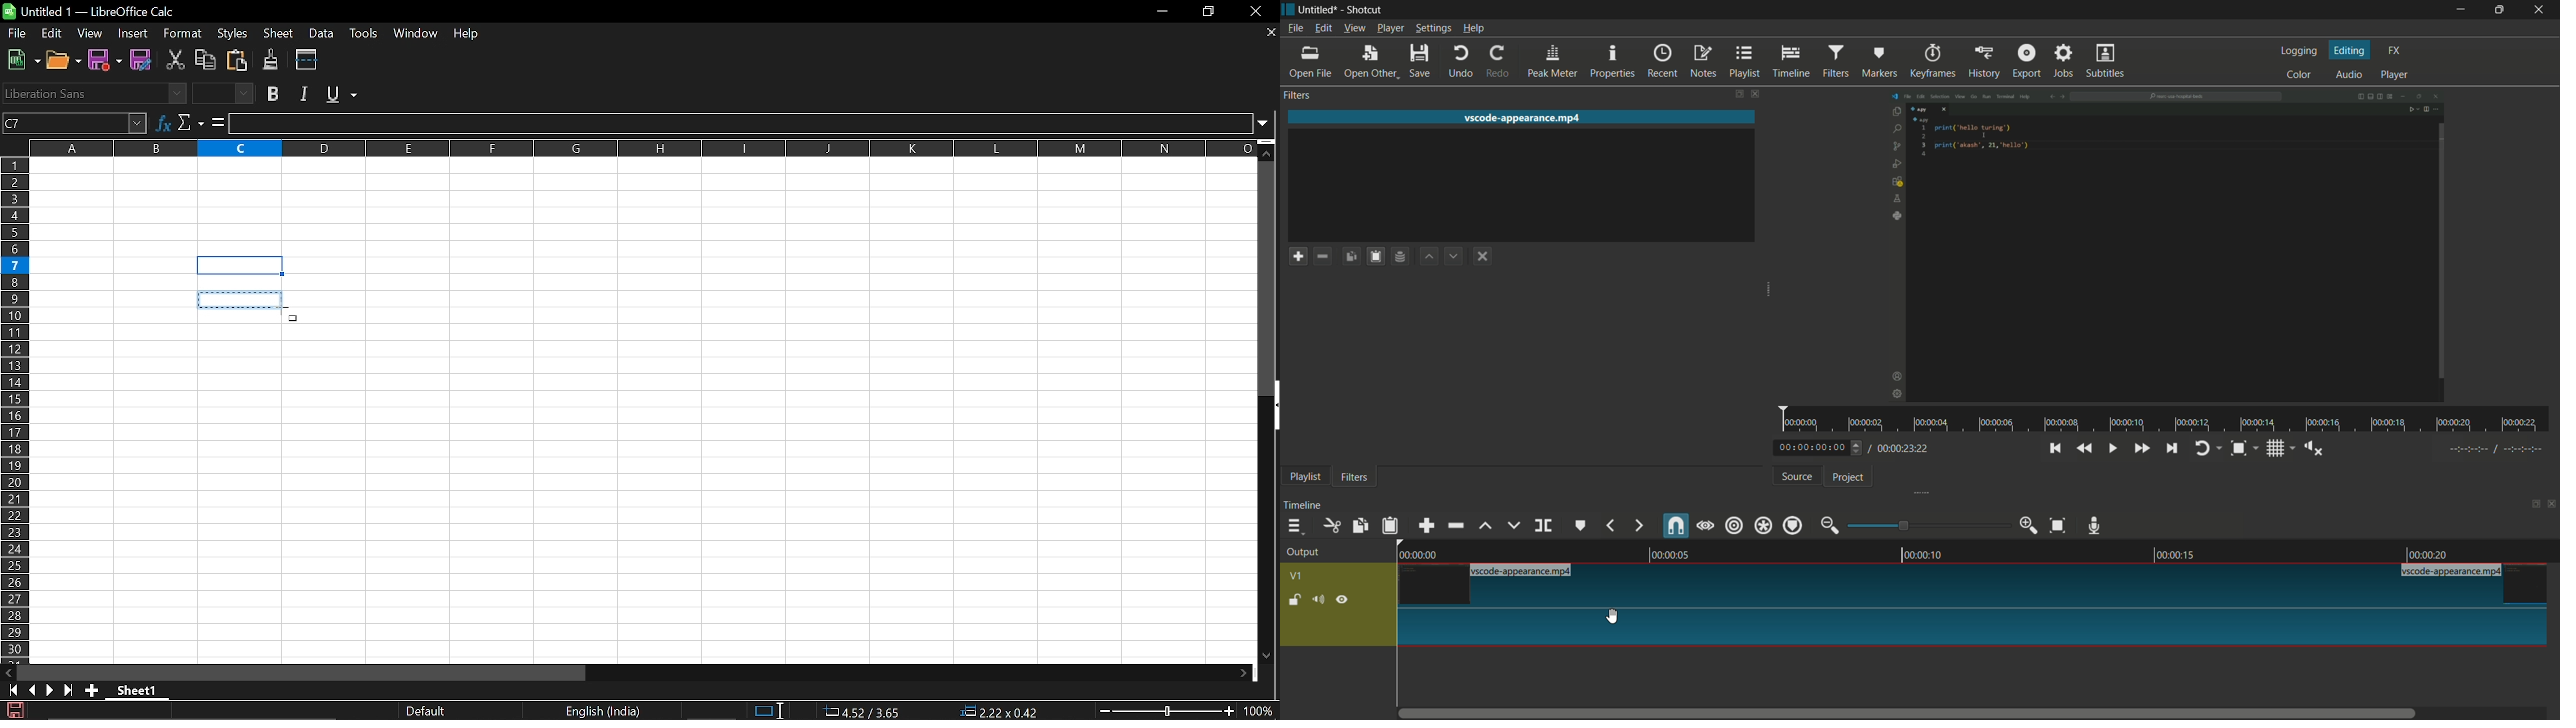 Image resolution: width=2576 pixels, height=728 pixels. Describe the element at coordinates (2397, 74) in the screenshot. I see `player` at that location.